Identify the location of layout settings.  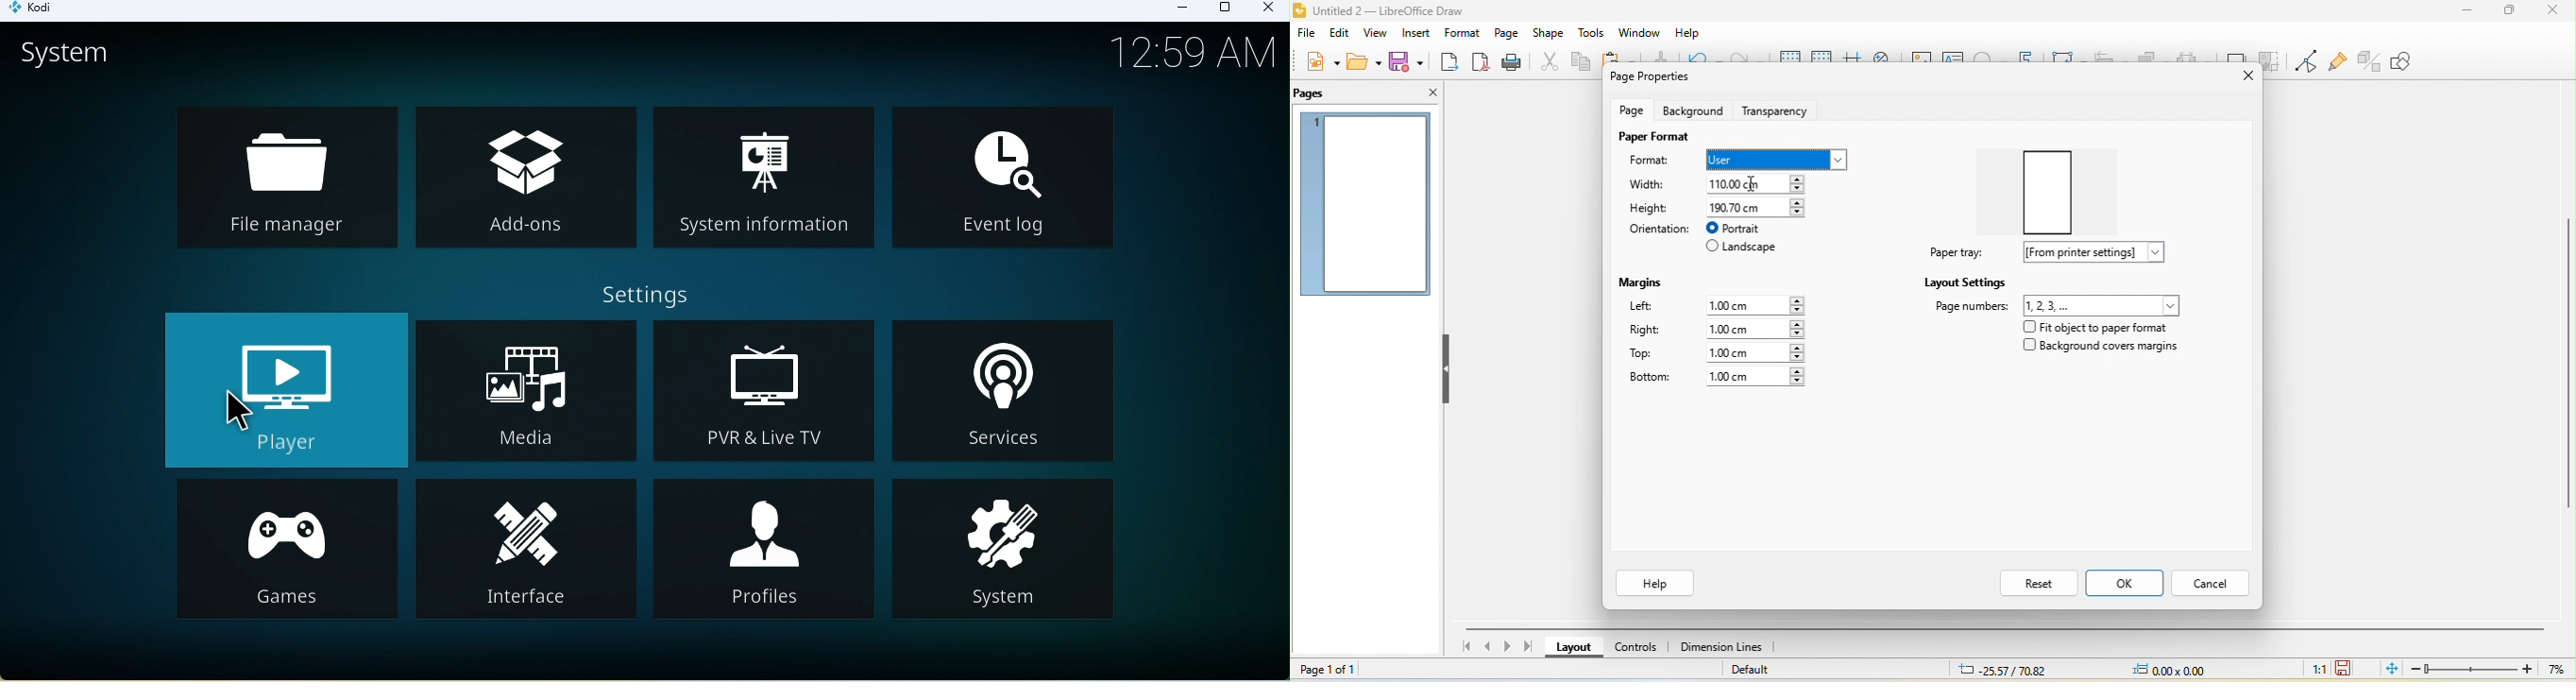
(1966, 282).